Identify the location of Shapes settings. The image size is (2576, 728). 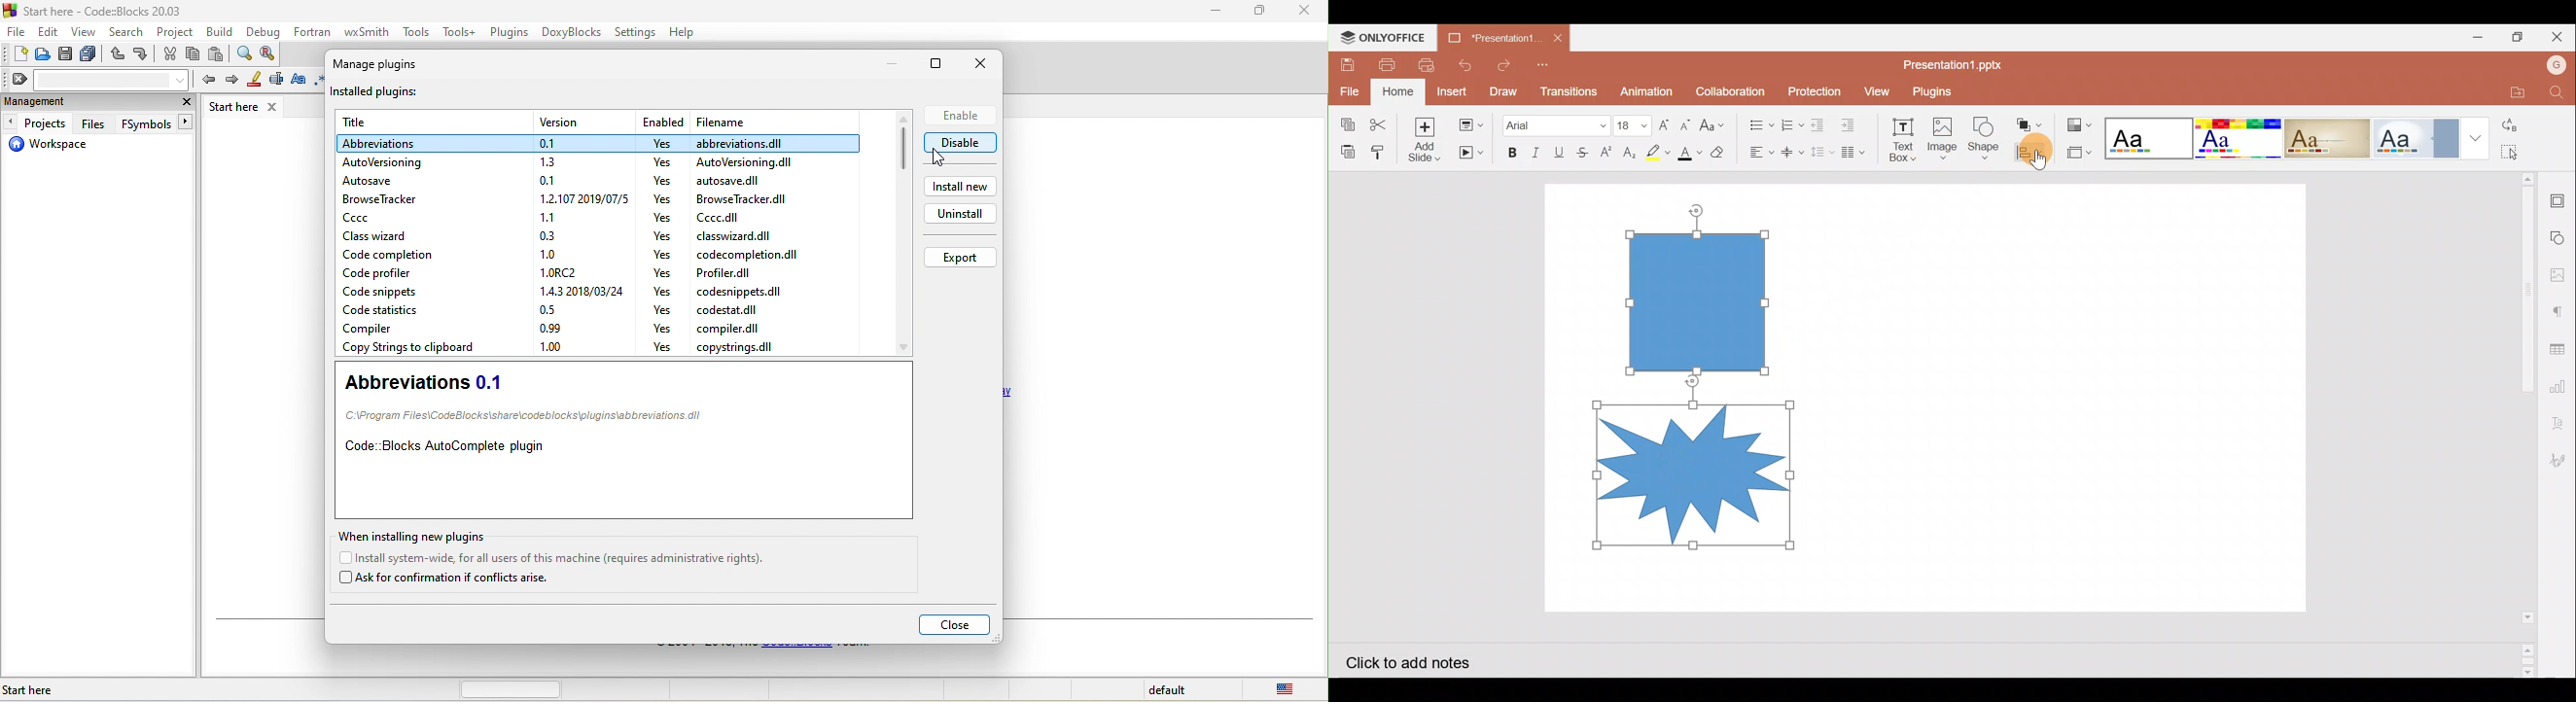
(2560, 235).